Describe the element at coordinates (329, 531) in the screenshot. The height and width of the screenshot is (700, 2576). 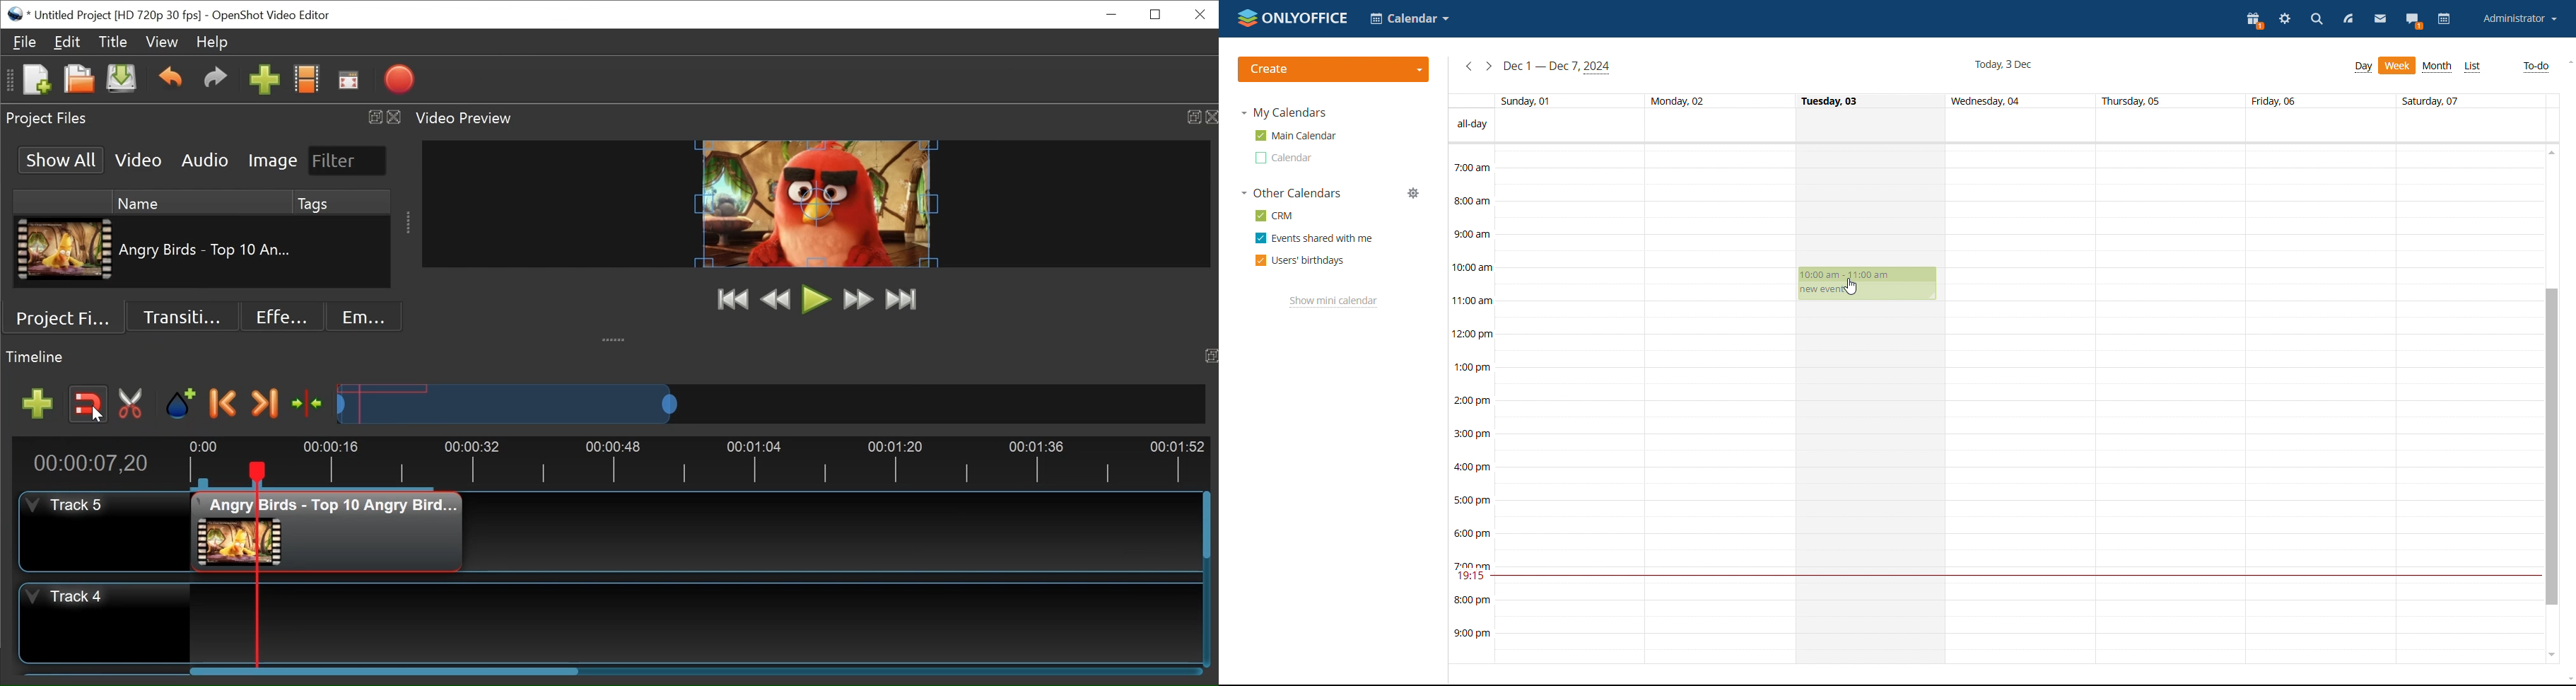
I see `Clip at the track Panel` at that location.